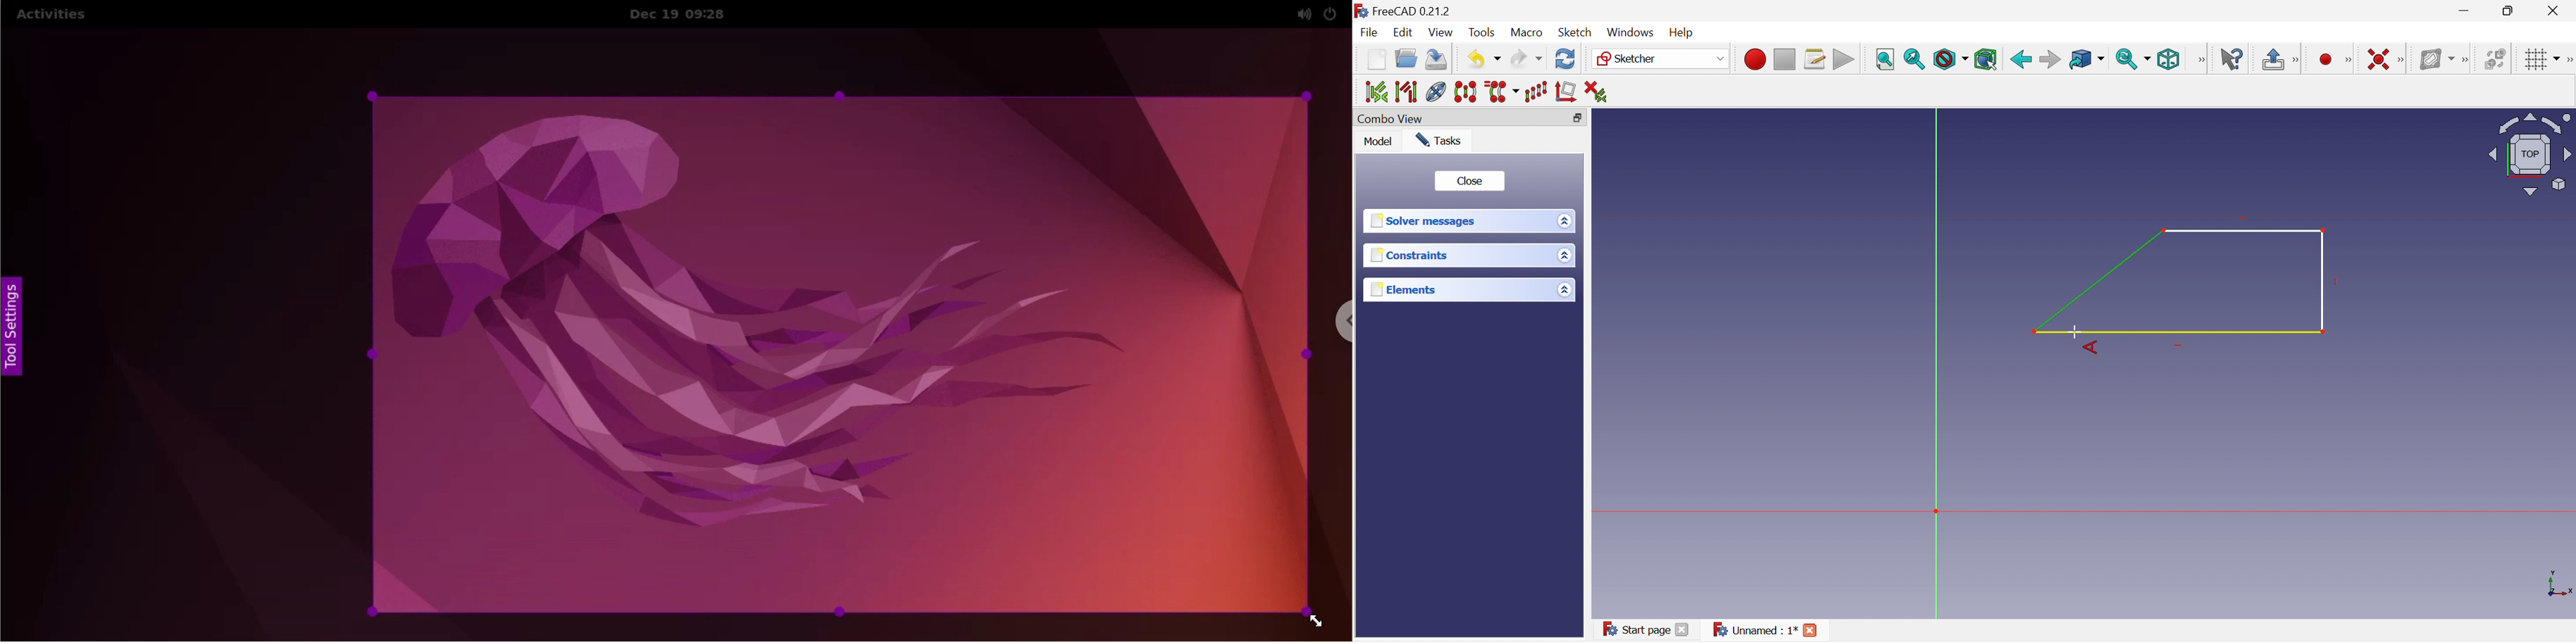 This screenshot has height=644, width=2576. Describe the element at coordinates (1885, 58) in the screenshot. I see `Fit all` at that location.